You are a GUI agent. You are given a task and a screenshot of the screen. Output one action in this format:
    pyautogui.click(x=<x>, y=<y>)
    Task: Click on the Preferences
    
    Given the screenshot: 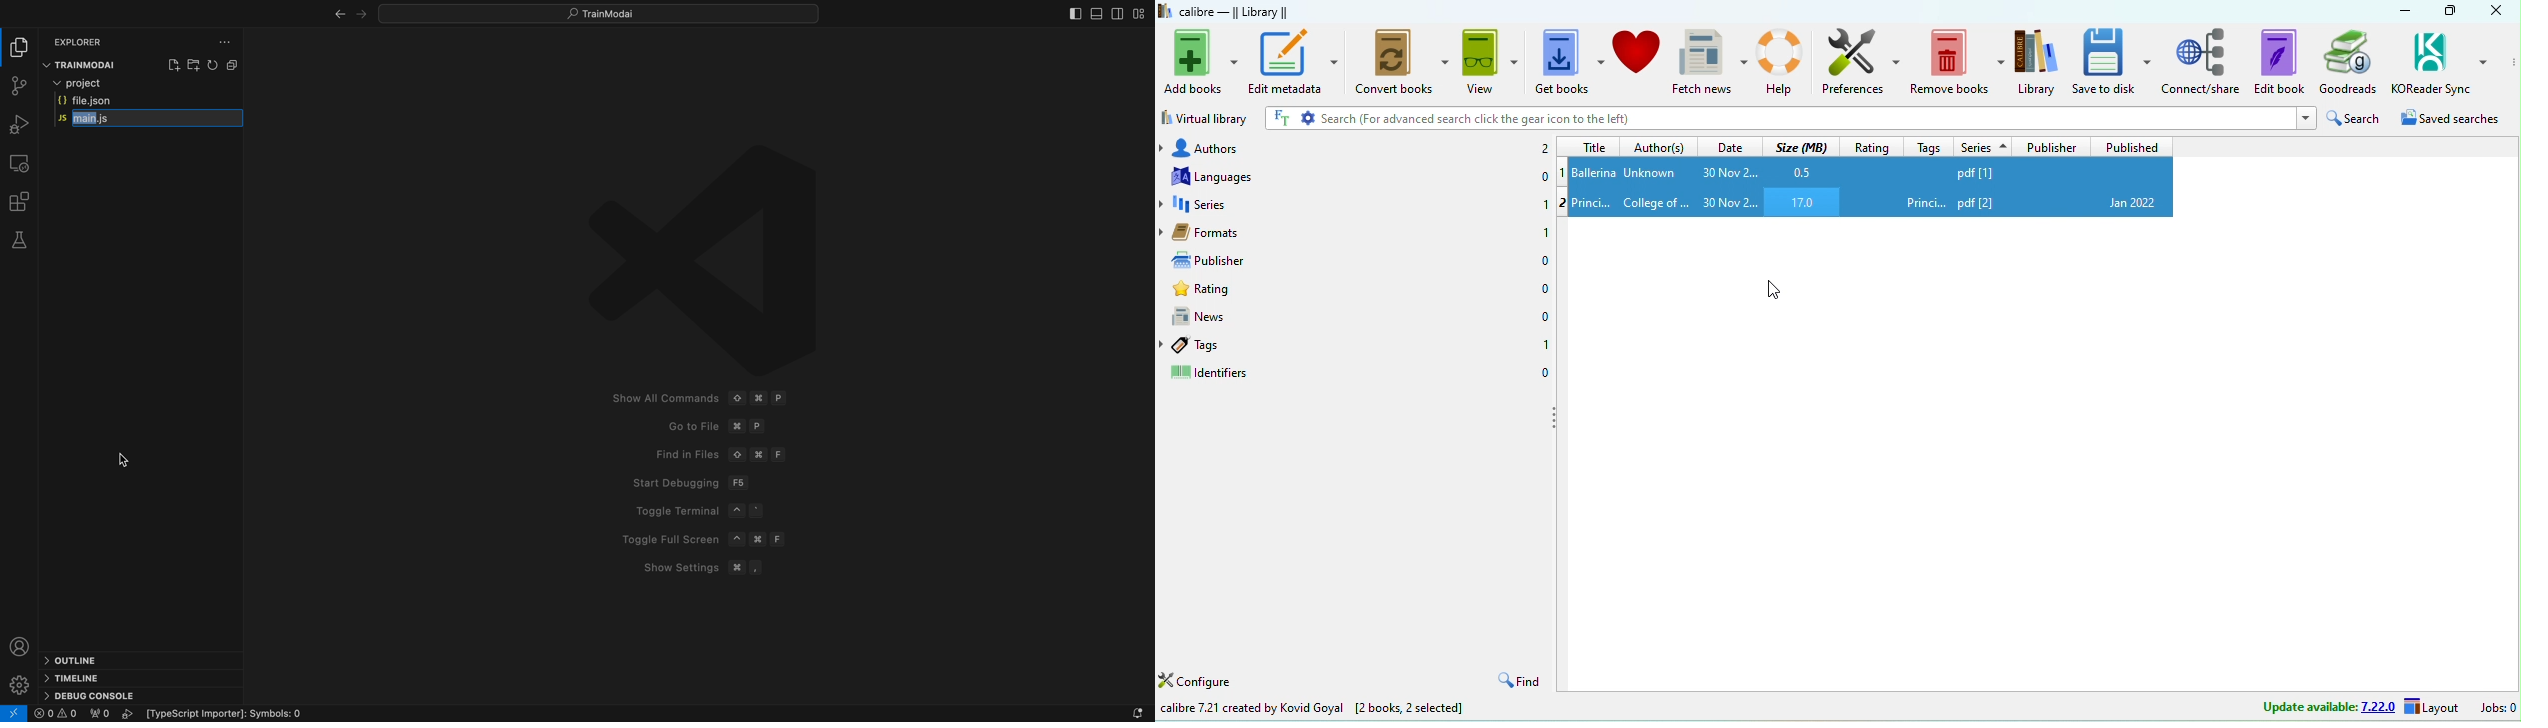 What is the action you would take?
    pyautogui.click(x=1862, y=61)
    